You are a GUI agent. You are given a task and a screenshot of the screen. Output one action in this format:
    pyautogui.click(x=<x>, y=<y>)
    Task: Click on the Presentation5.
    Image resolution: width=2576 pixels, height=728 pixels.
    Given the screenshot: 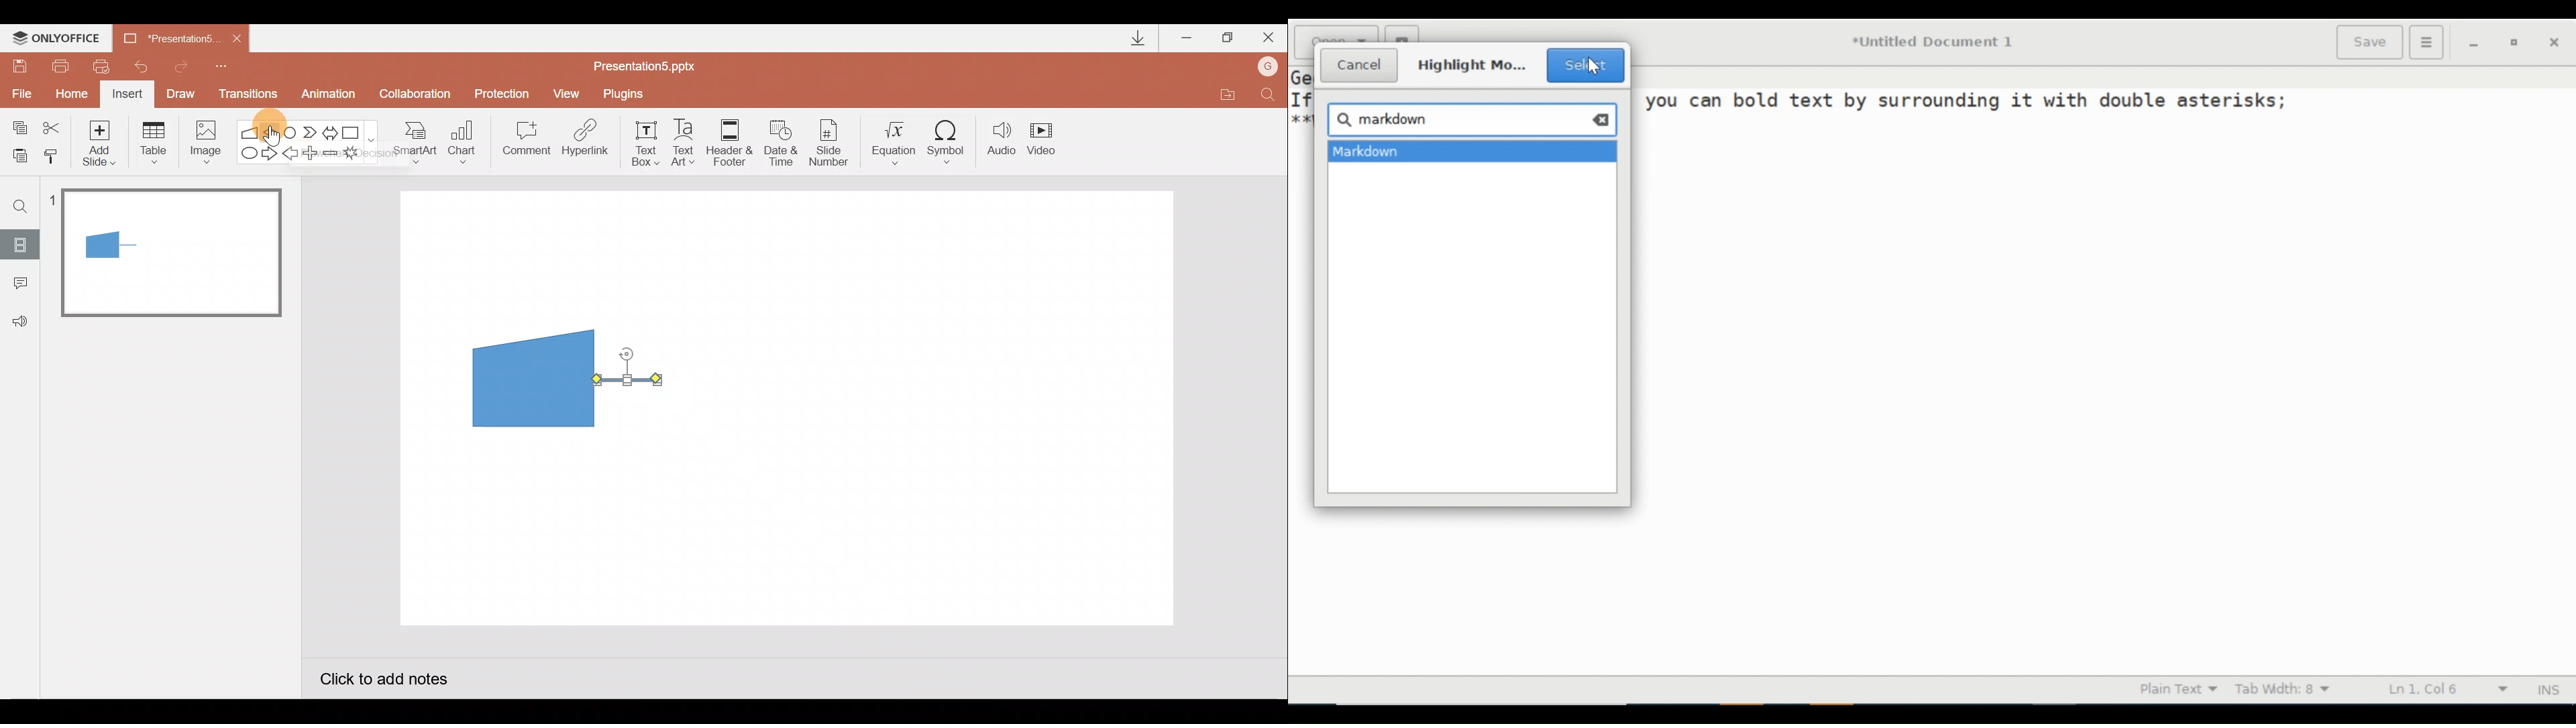 What is the action you would take?
    pyautogui.click(x=165, y=36)
    